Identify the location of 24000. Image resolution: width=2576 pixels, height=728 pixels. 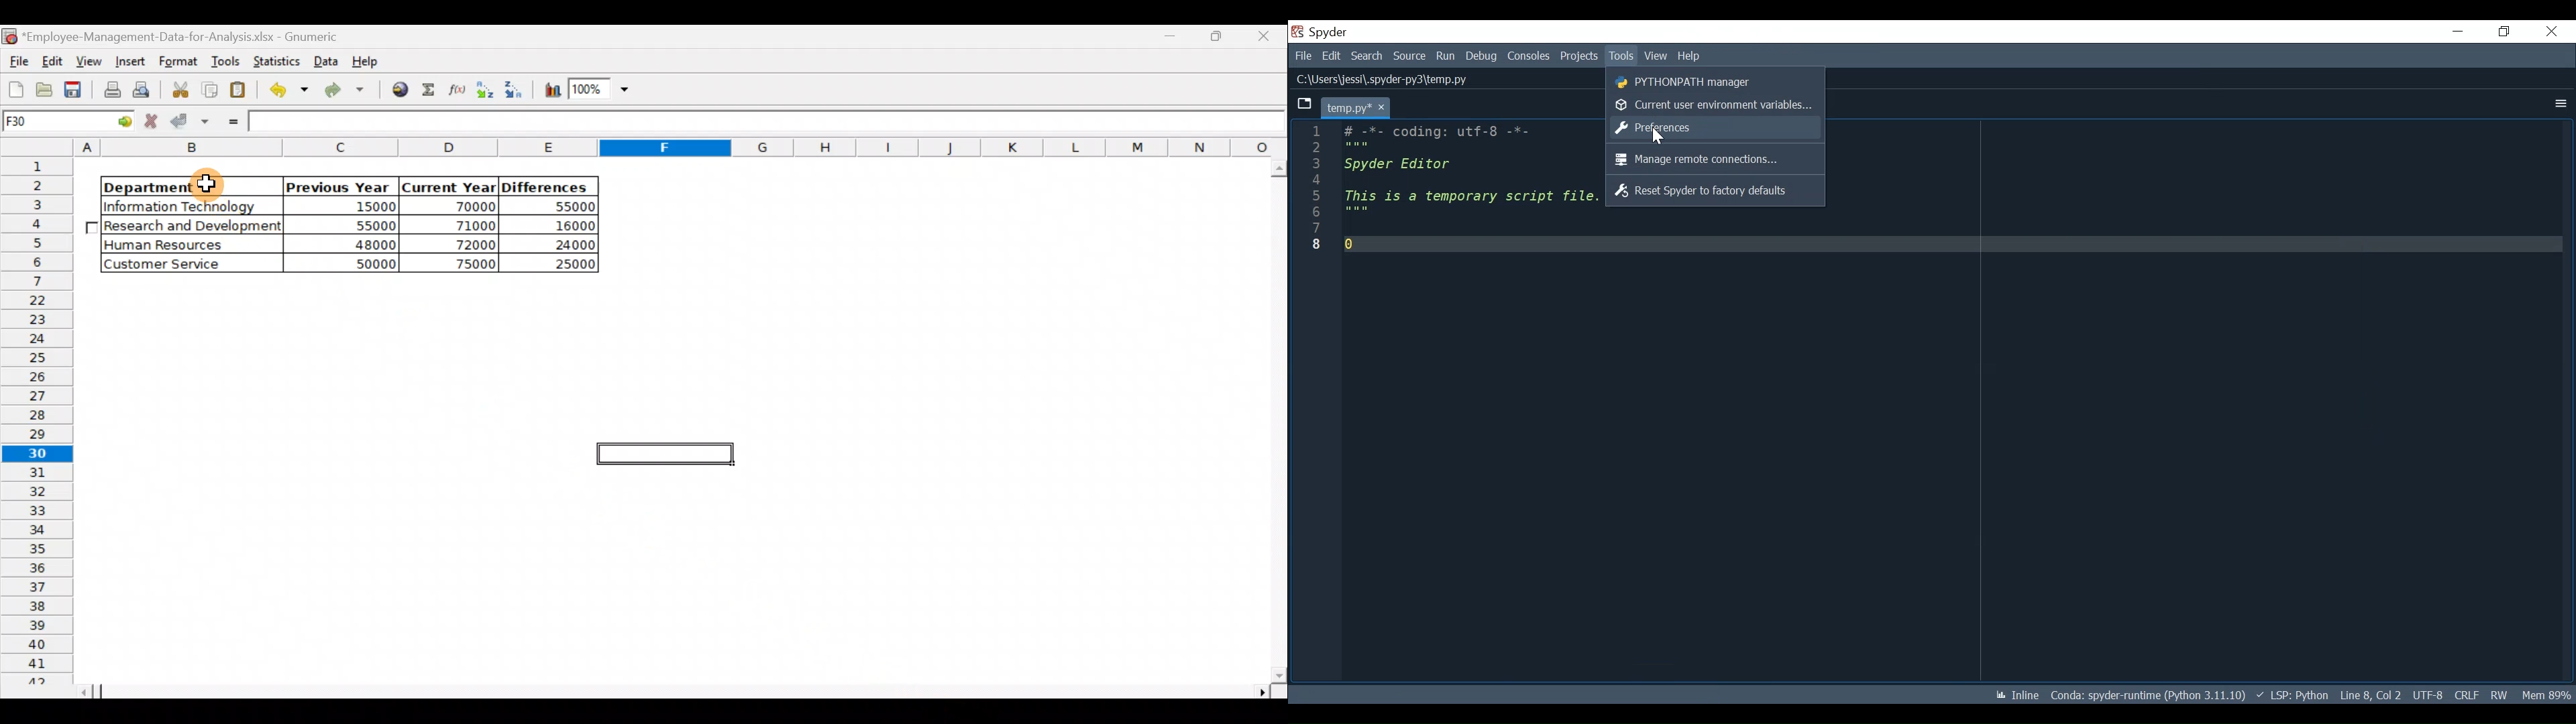
(559, 245).